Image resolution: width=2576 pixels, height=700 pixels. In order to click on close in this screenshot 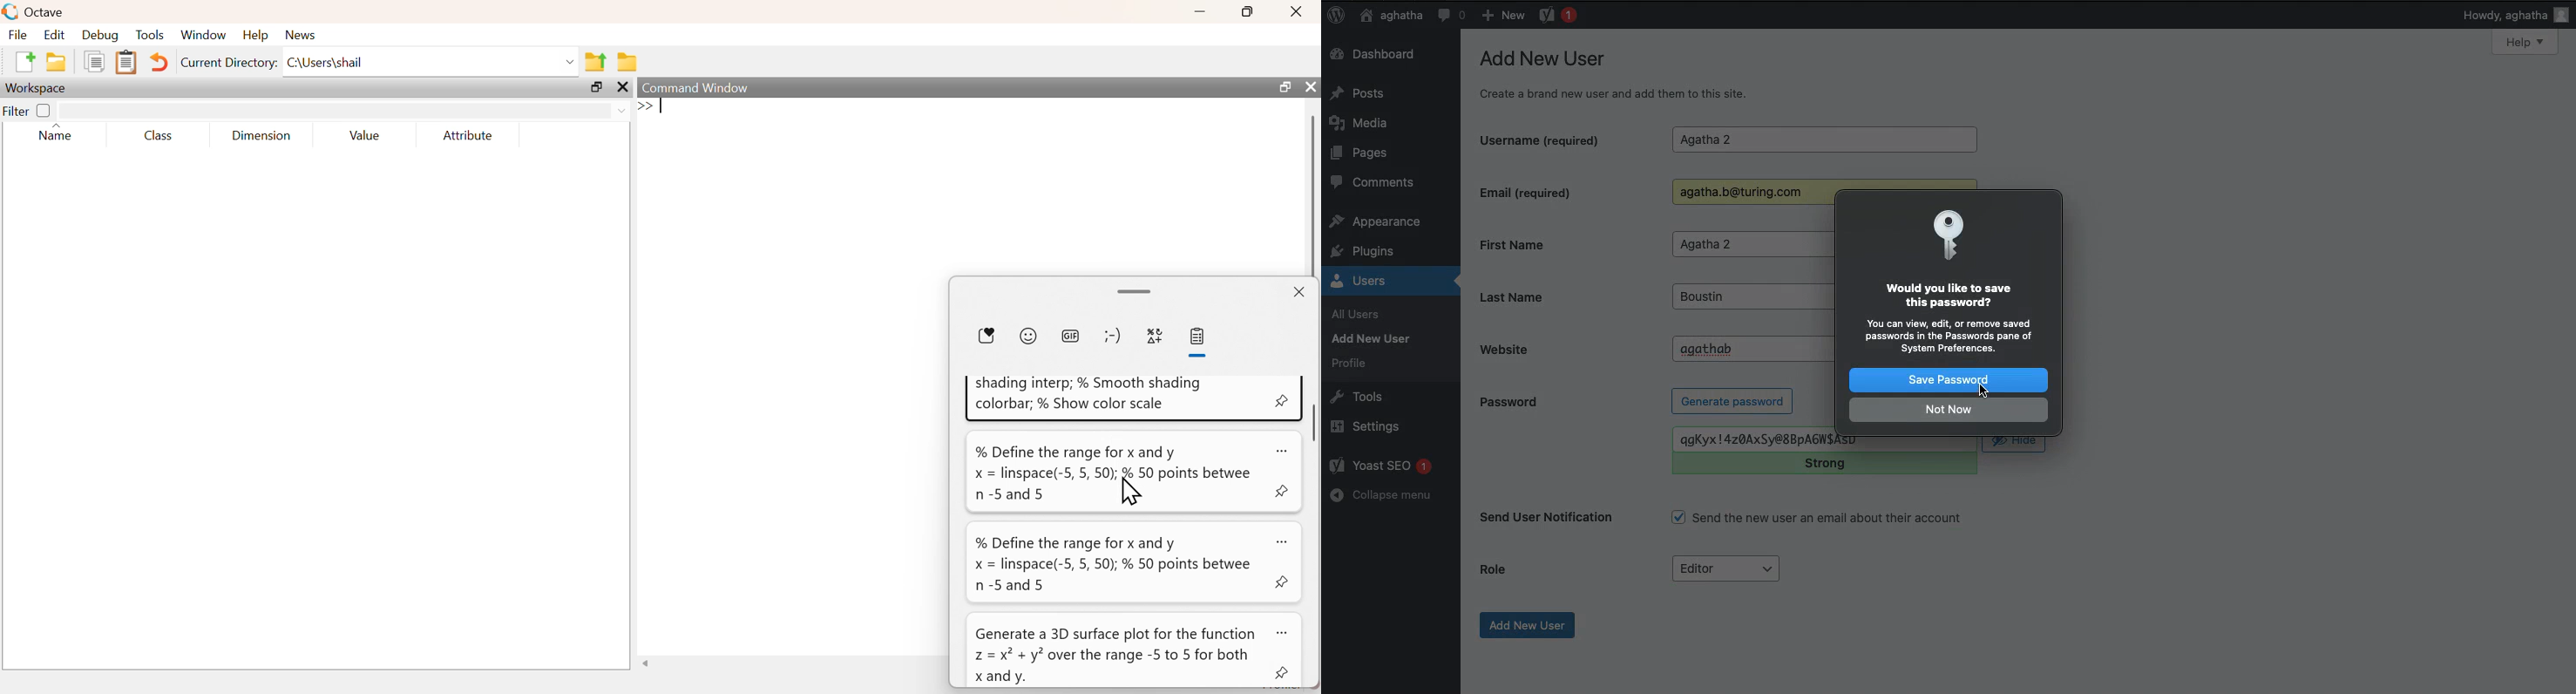, I will do `click(623, 87)`.